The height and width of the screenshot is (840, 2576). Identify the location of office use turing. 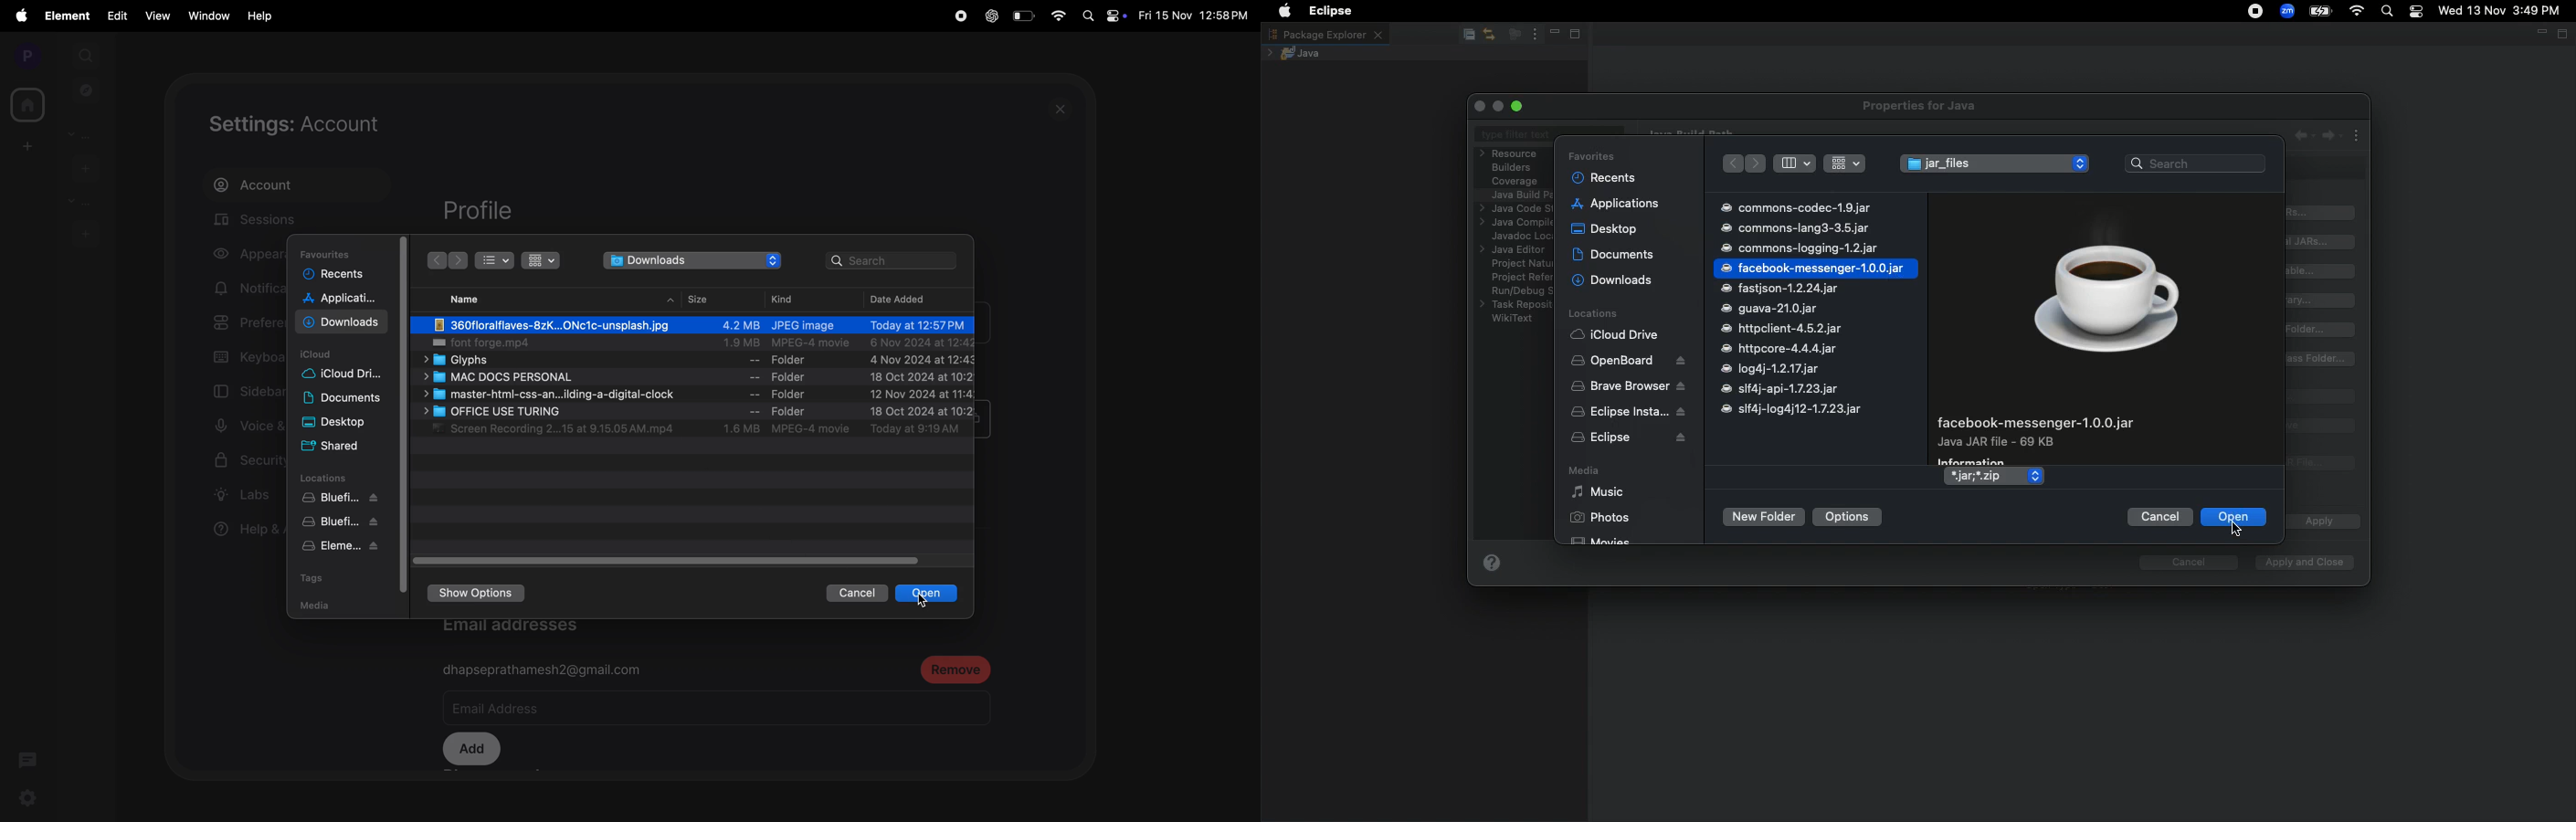
(697, 412).